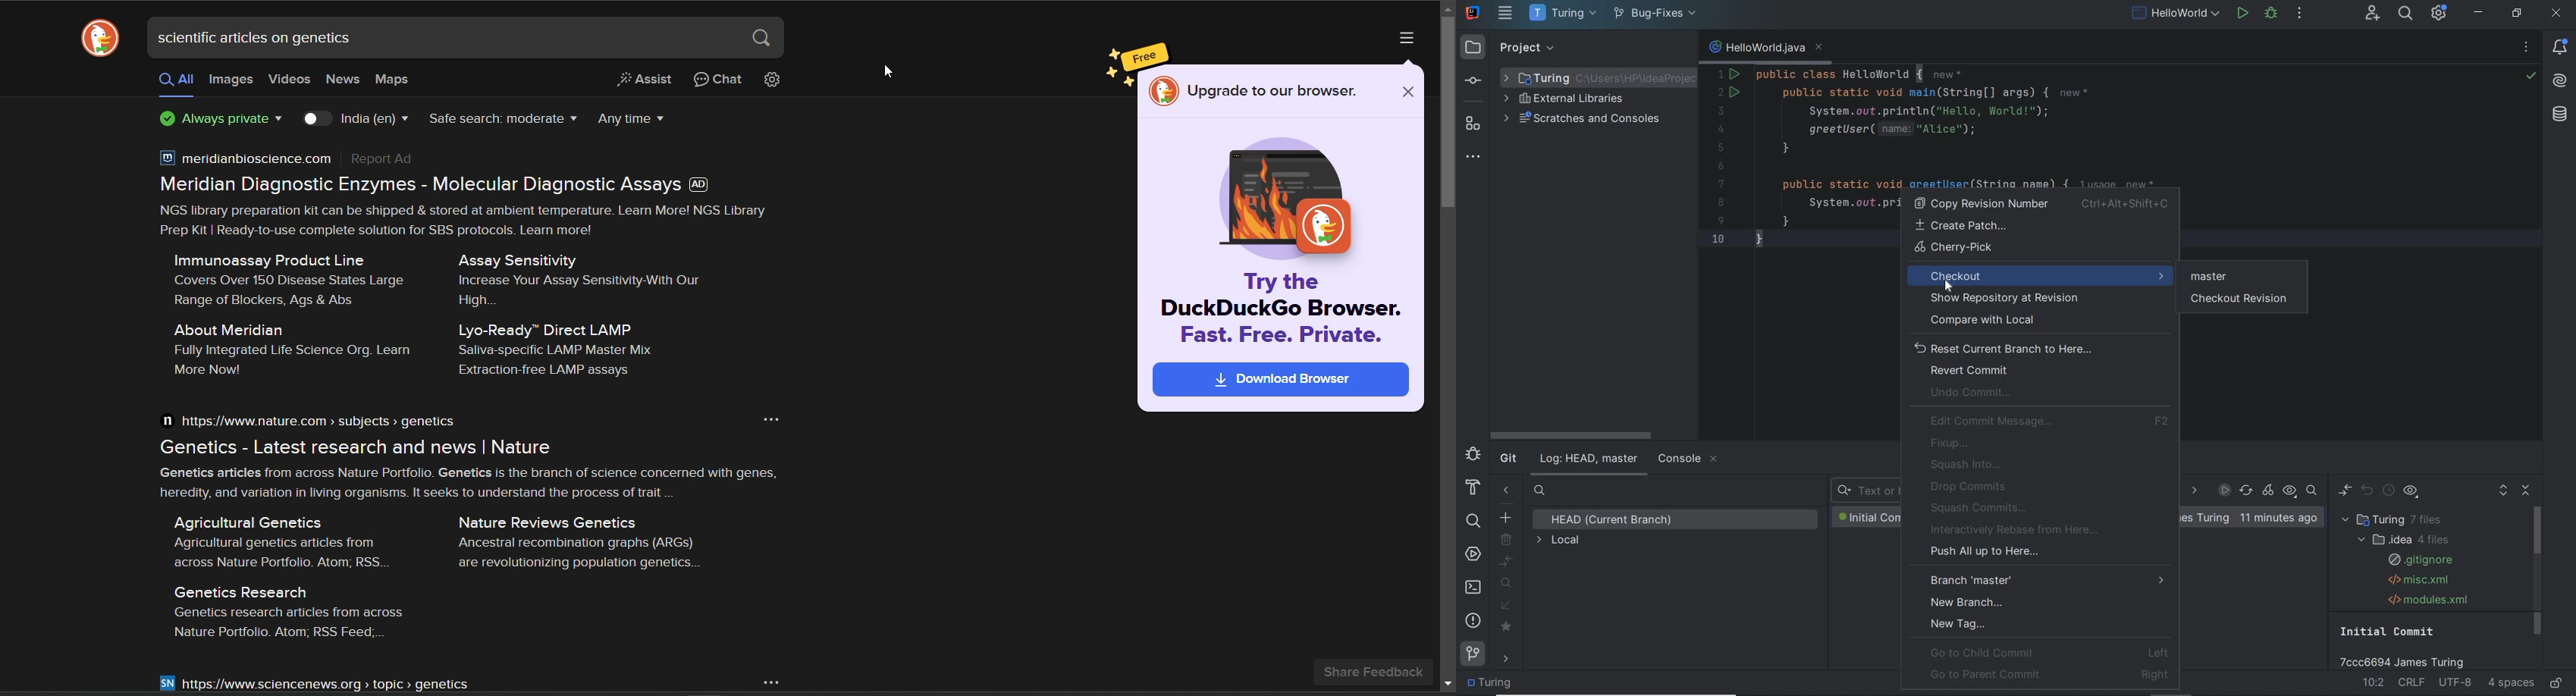 This screenshot has height=700, width=2576. I want to click on history up to here, so click(2388, 492).